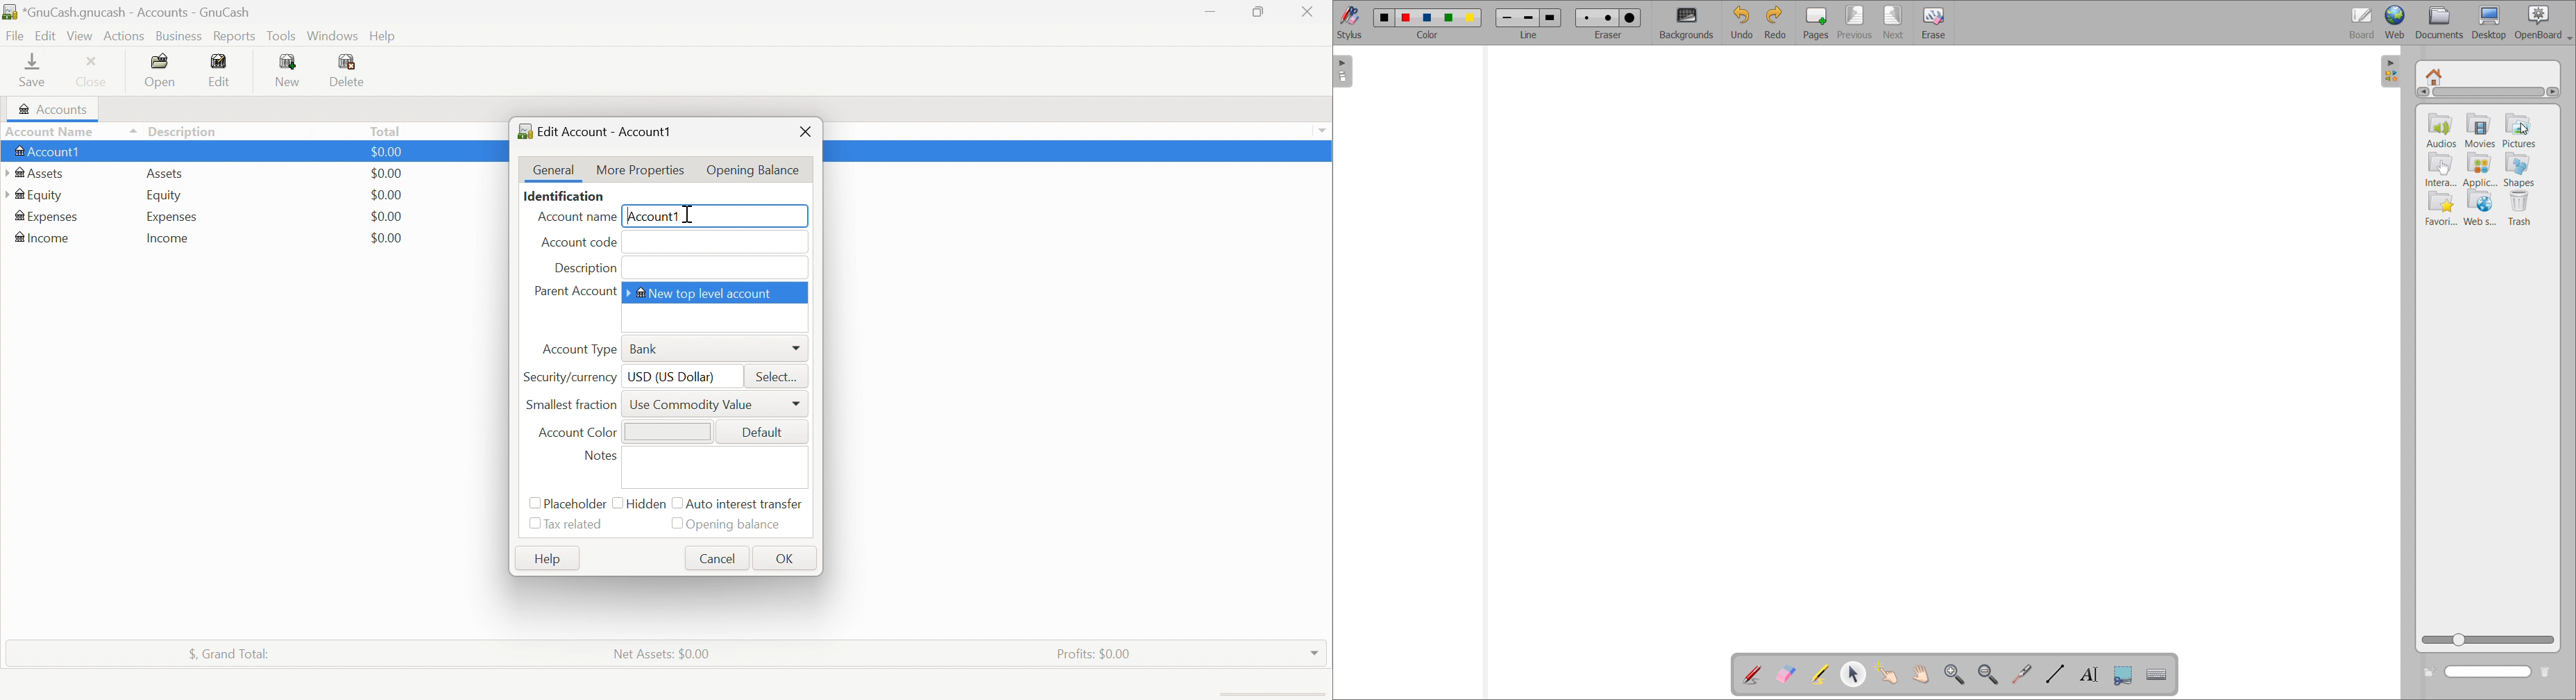 This screenshot has height=700, width=2576. I want to click on Notes, so click(599, 456).